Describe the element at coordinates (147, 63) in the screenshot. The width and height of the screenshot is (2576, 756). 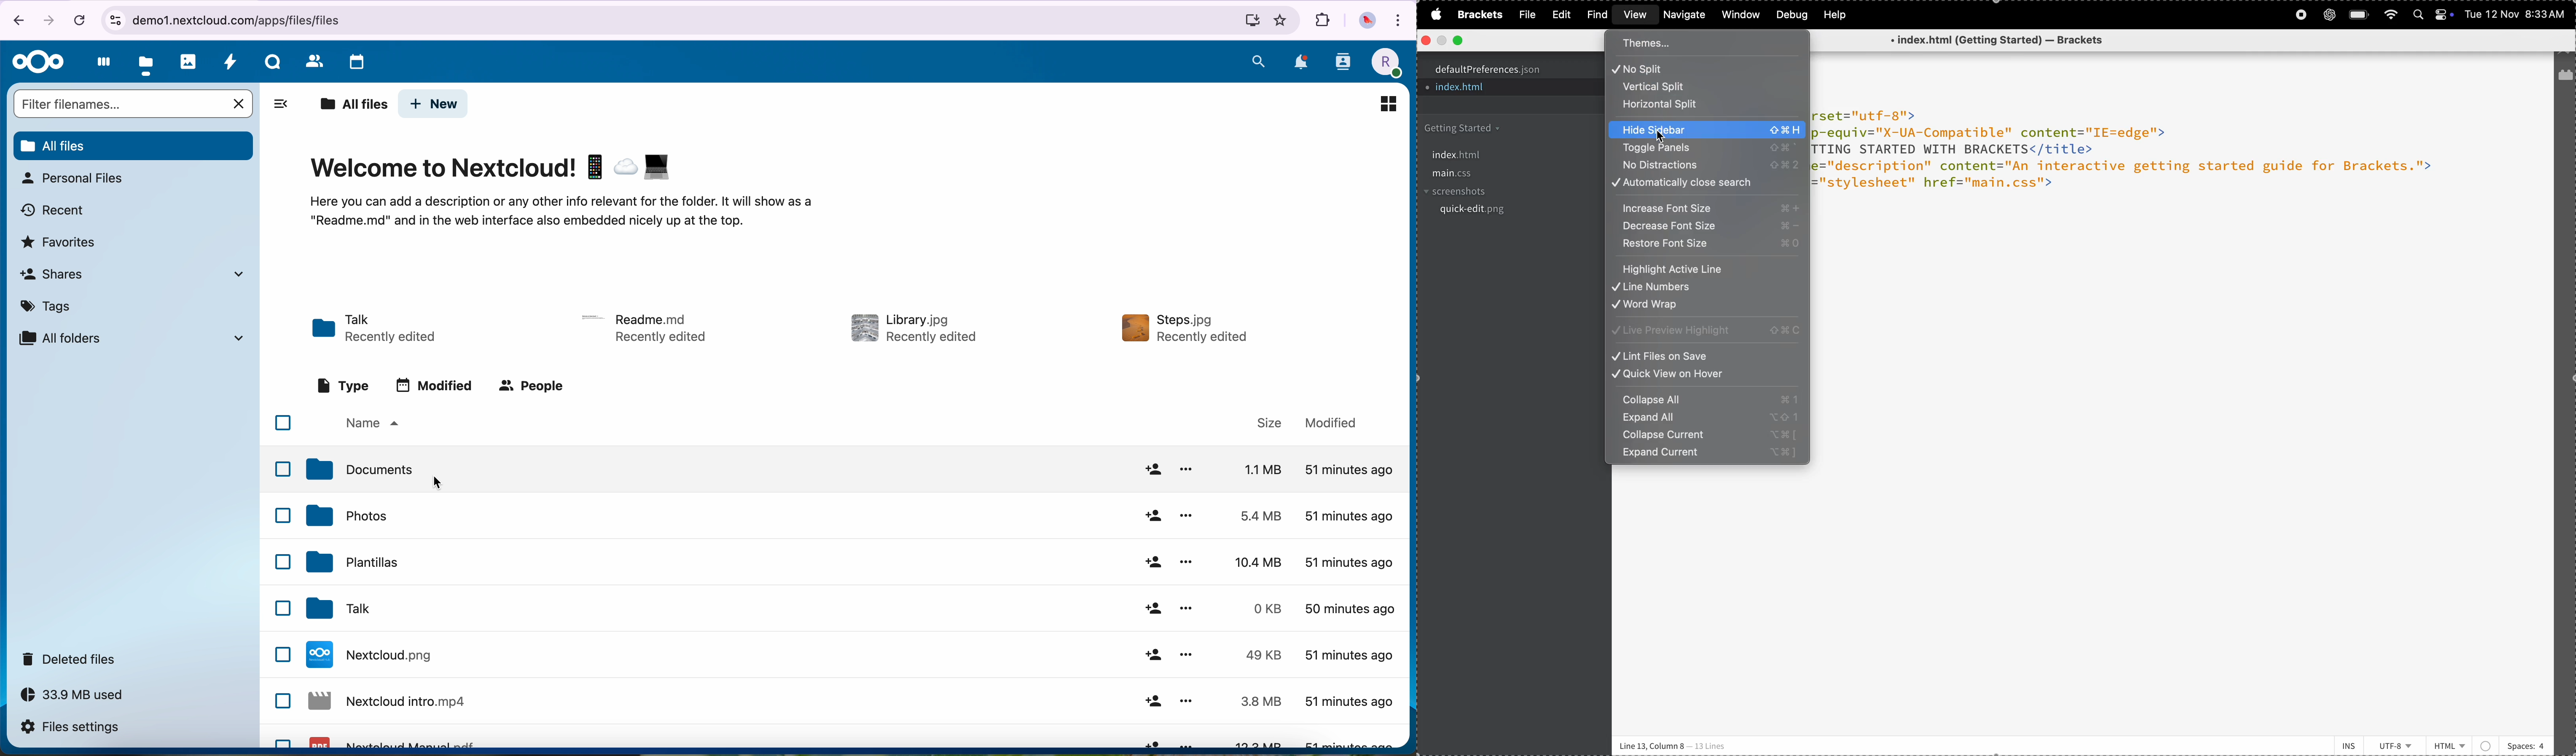
I see `files` at that location.